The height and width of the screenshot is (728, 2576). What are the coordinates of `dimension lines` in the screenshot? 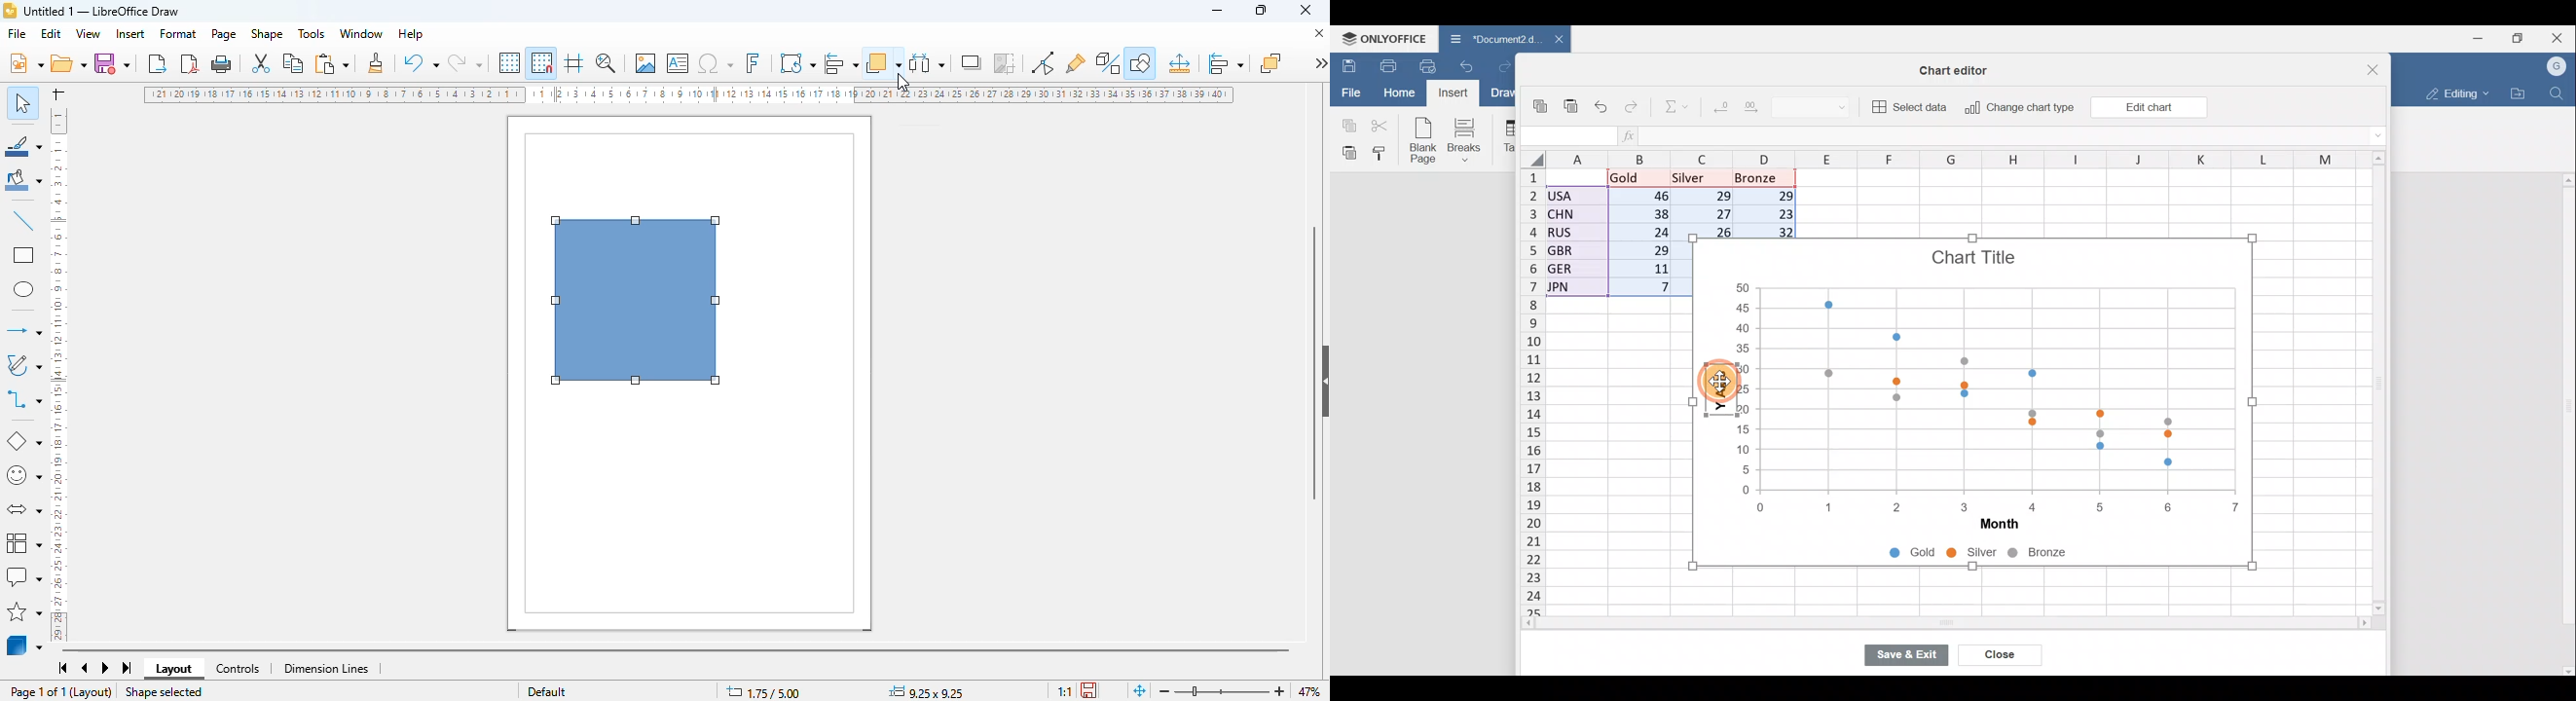 It's located at (327, 669).